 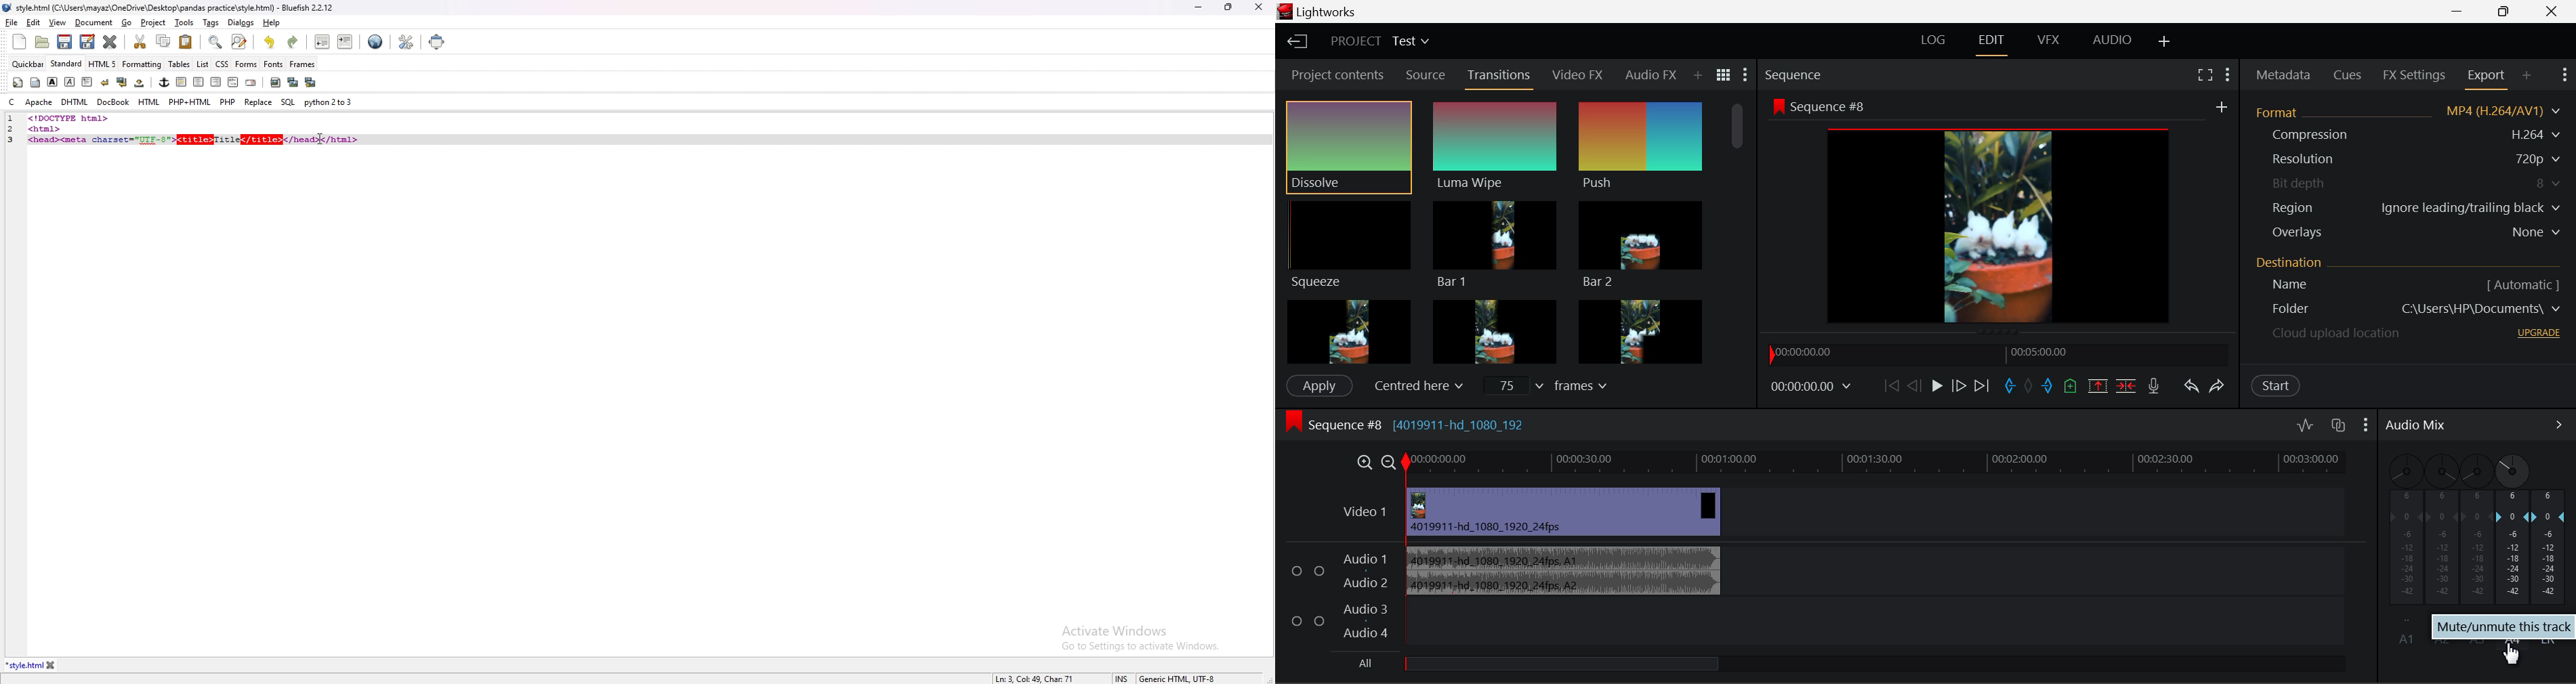 What do you see at coordinates (1641, 329) in the screenshot?
I see `Box 3` at bounding box center [1641, 329].